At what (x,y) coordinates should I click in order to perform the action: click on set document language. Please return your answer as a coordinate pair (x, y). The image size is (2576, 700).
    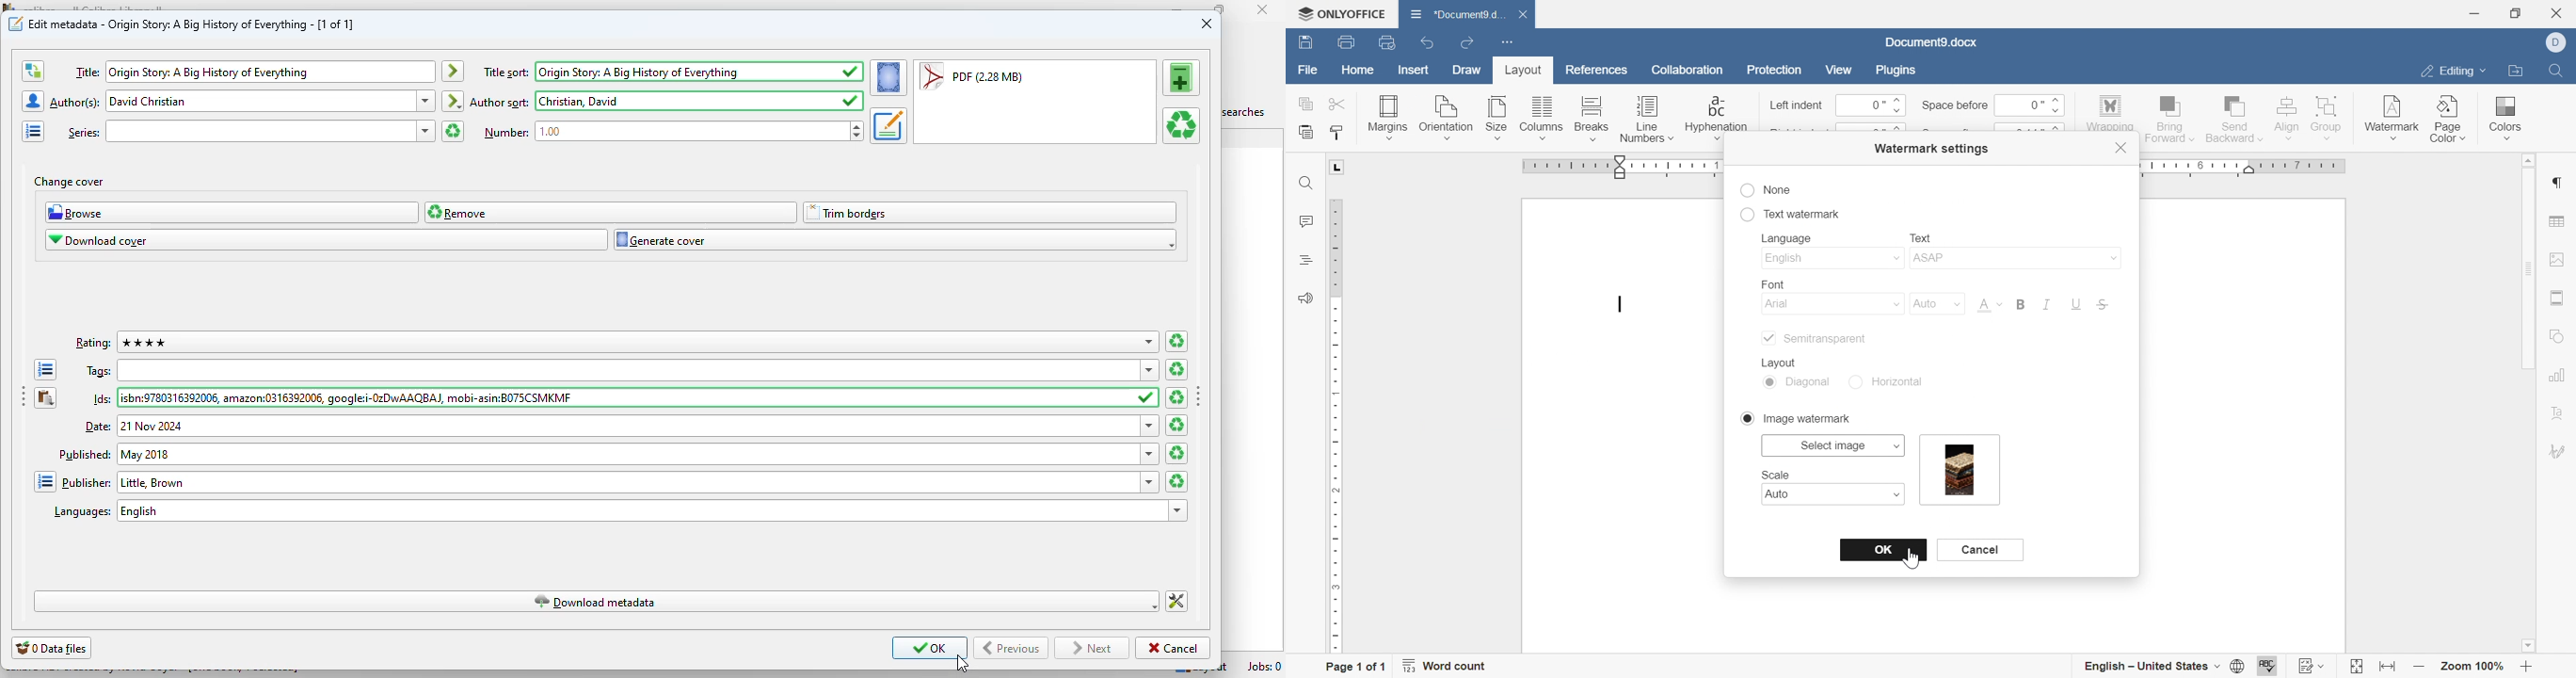
    Looking at the image, I should click on (2242, 666).